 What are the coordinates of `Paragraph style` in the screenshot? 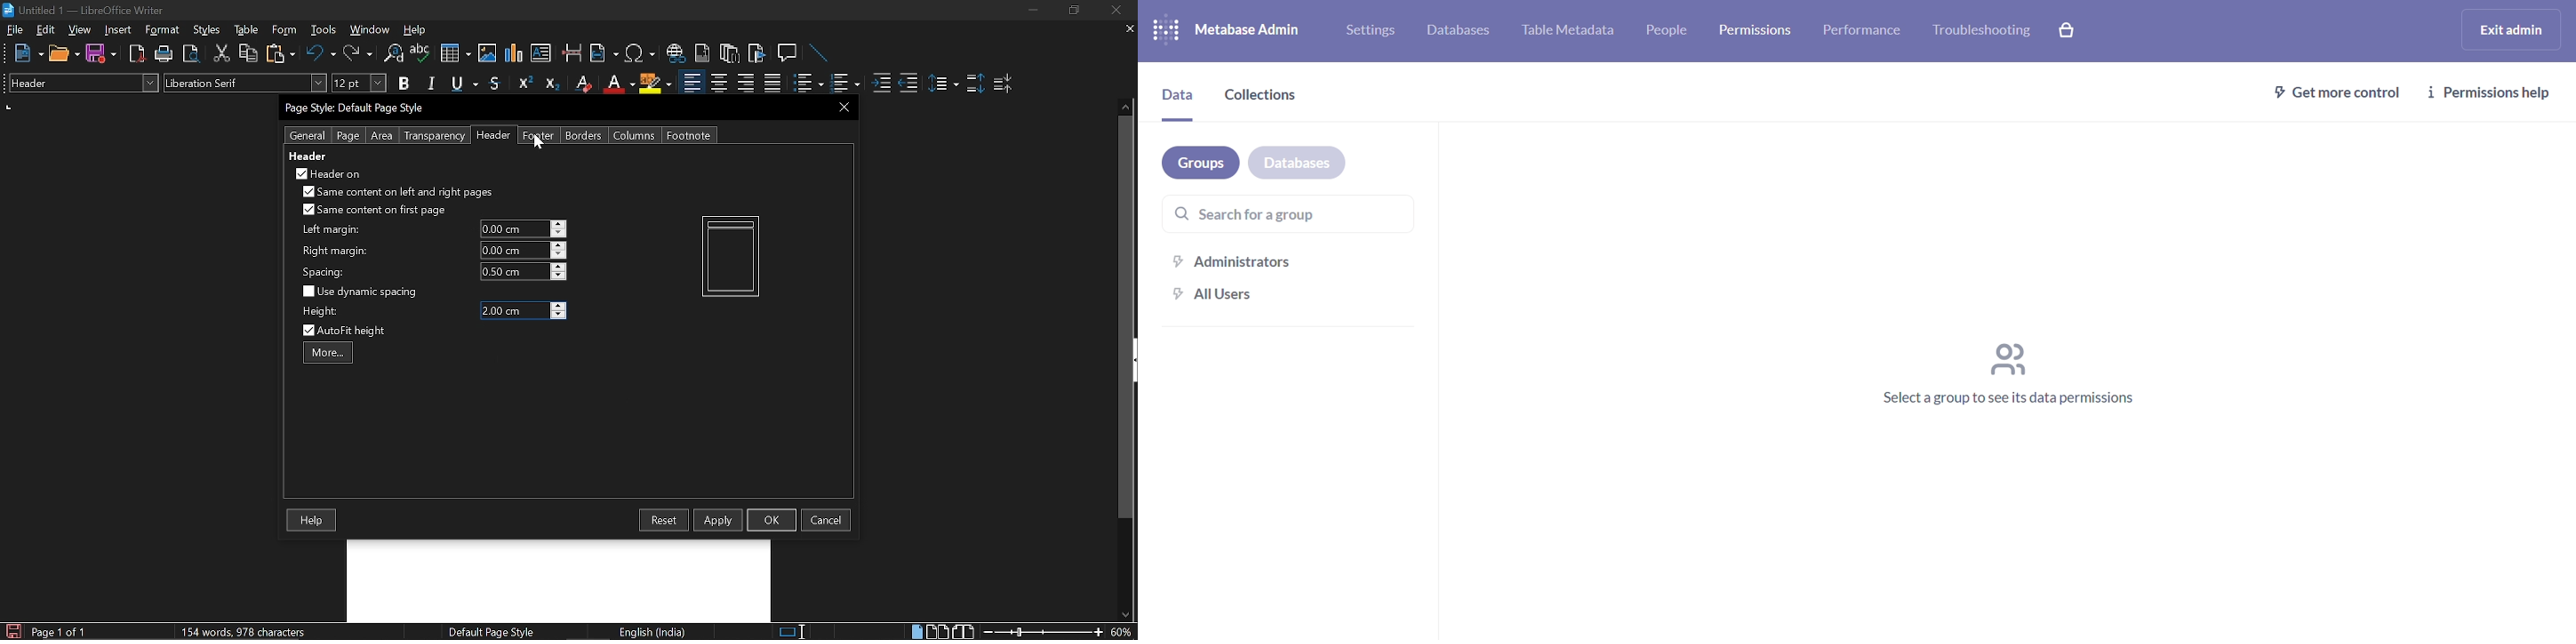 It's located at (81, 83).